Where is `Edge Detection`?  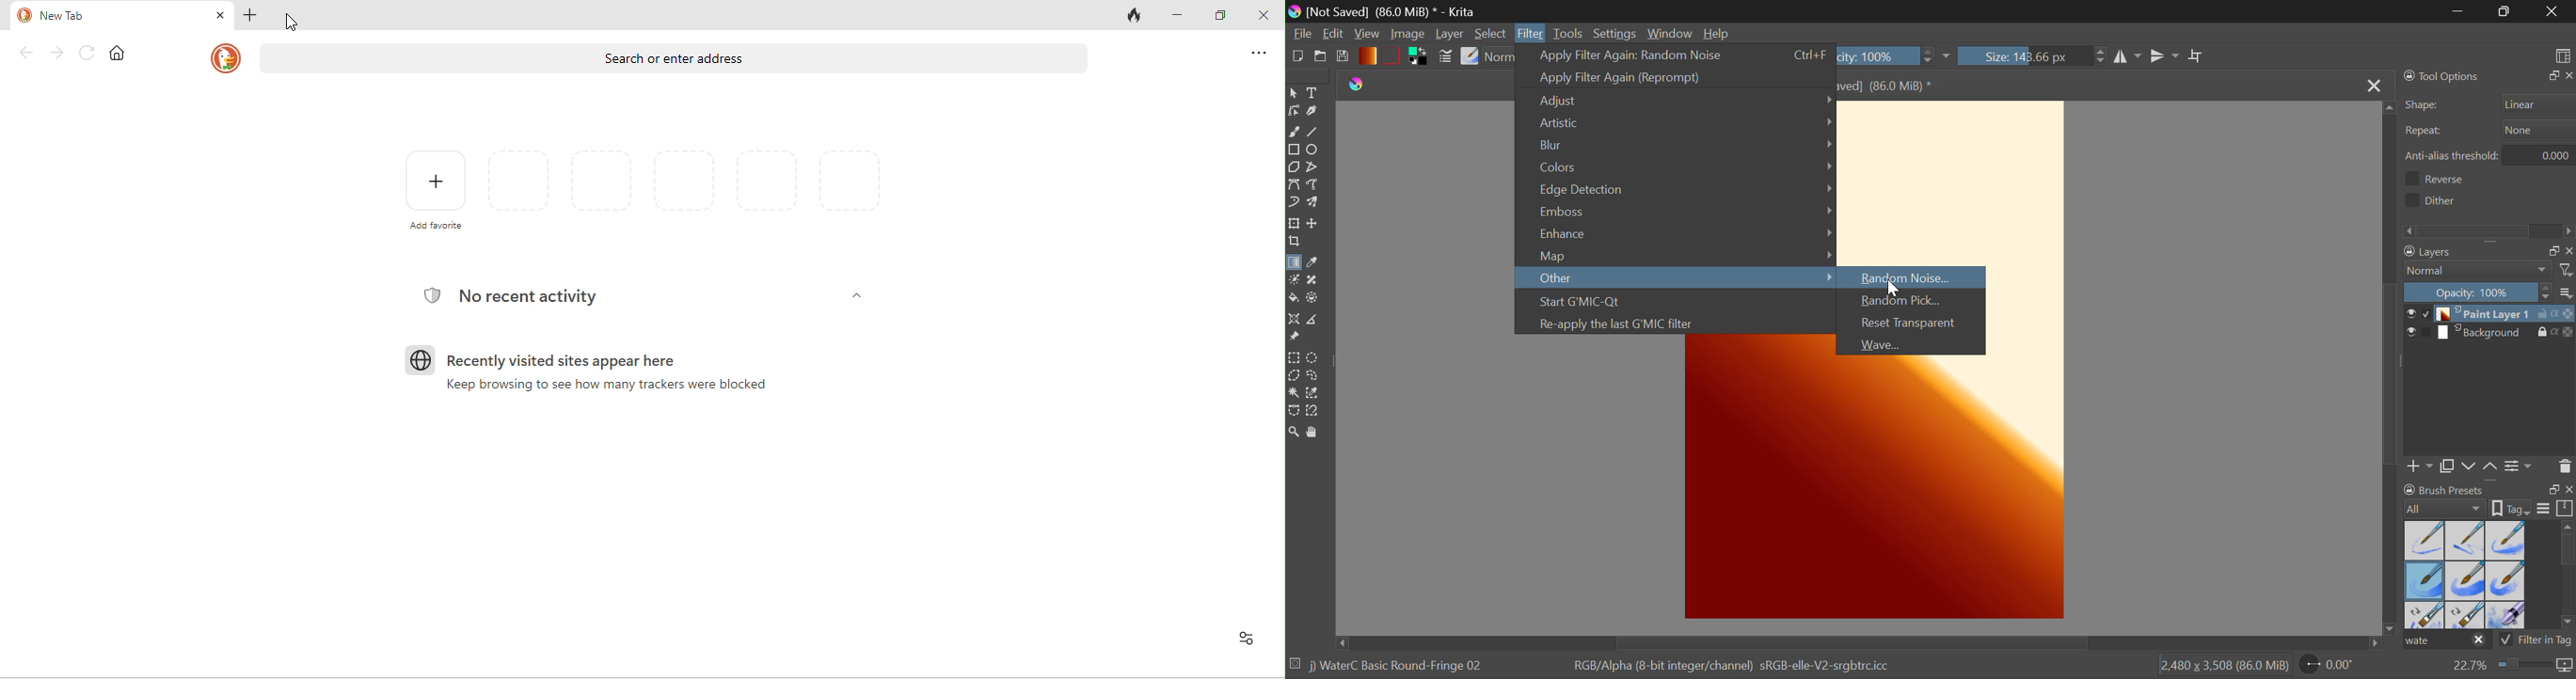 Edge Detection is located at coordinates (1675, 191).